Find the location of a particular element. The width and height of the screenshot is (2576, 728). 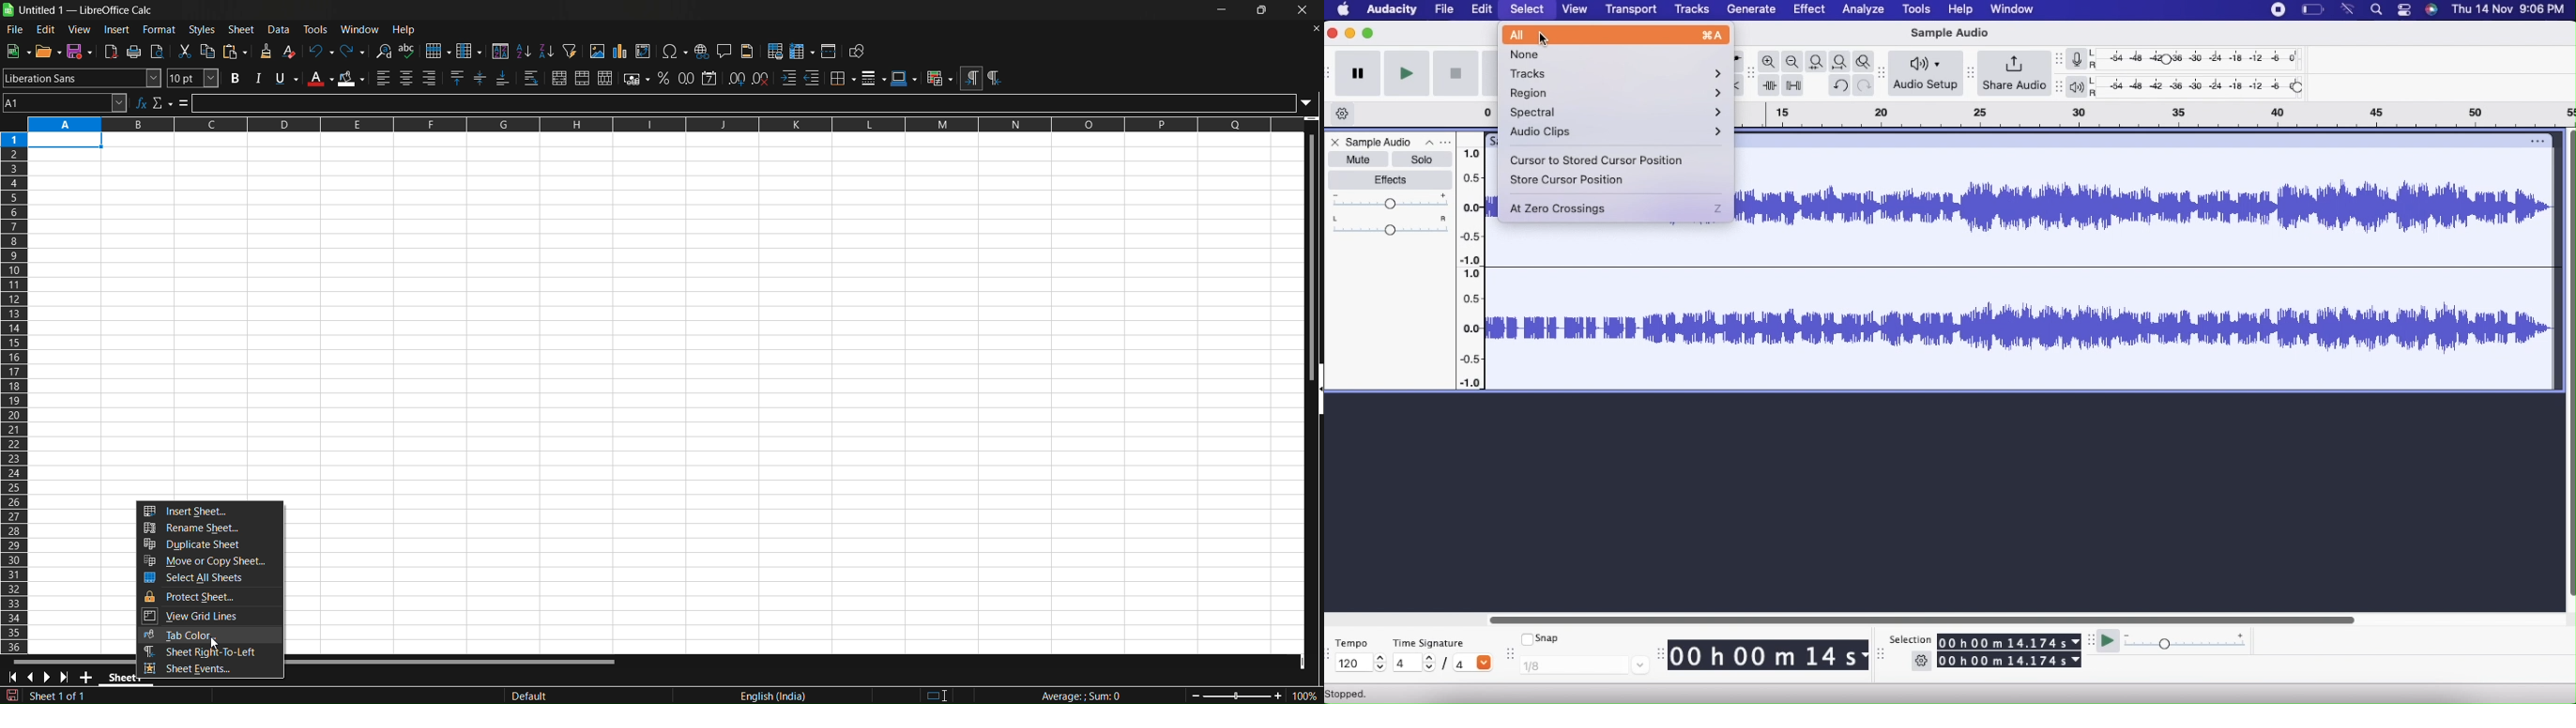

rows is located at coordinates (654, 125).